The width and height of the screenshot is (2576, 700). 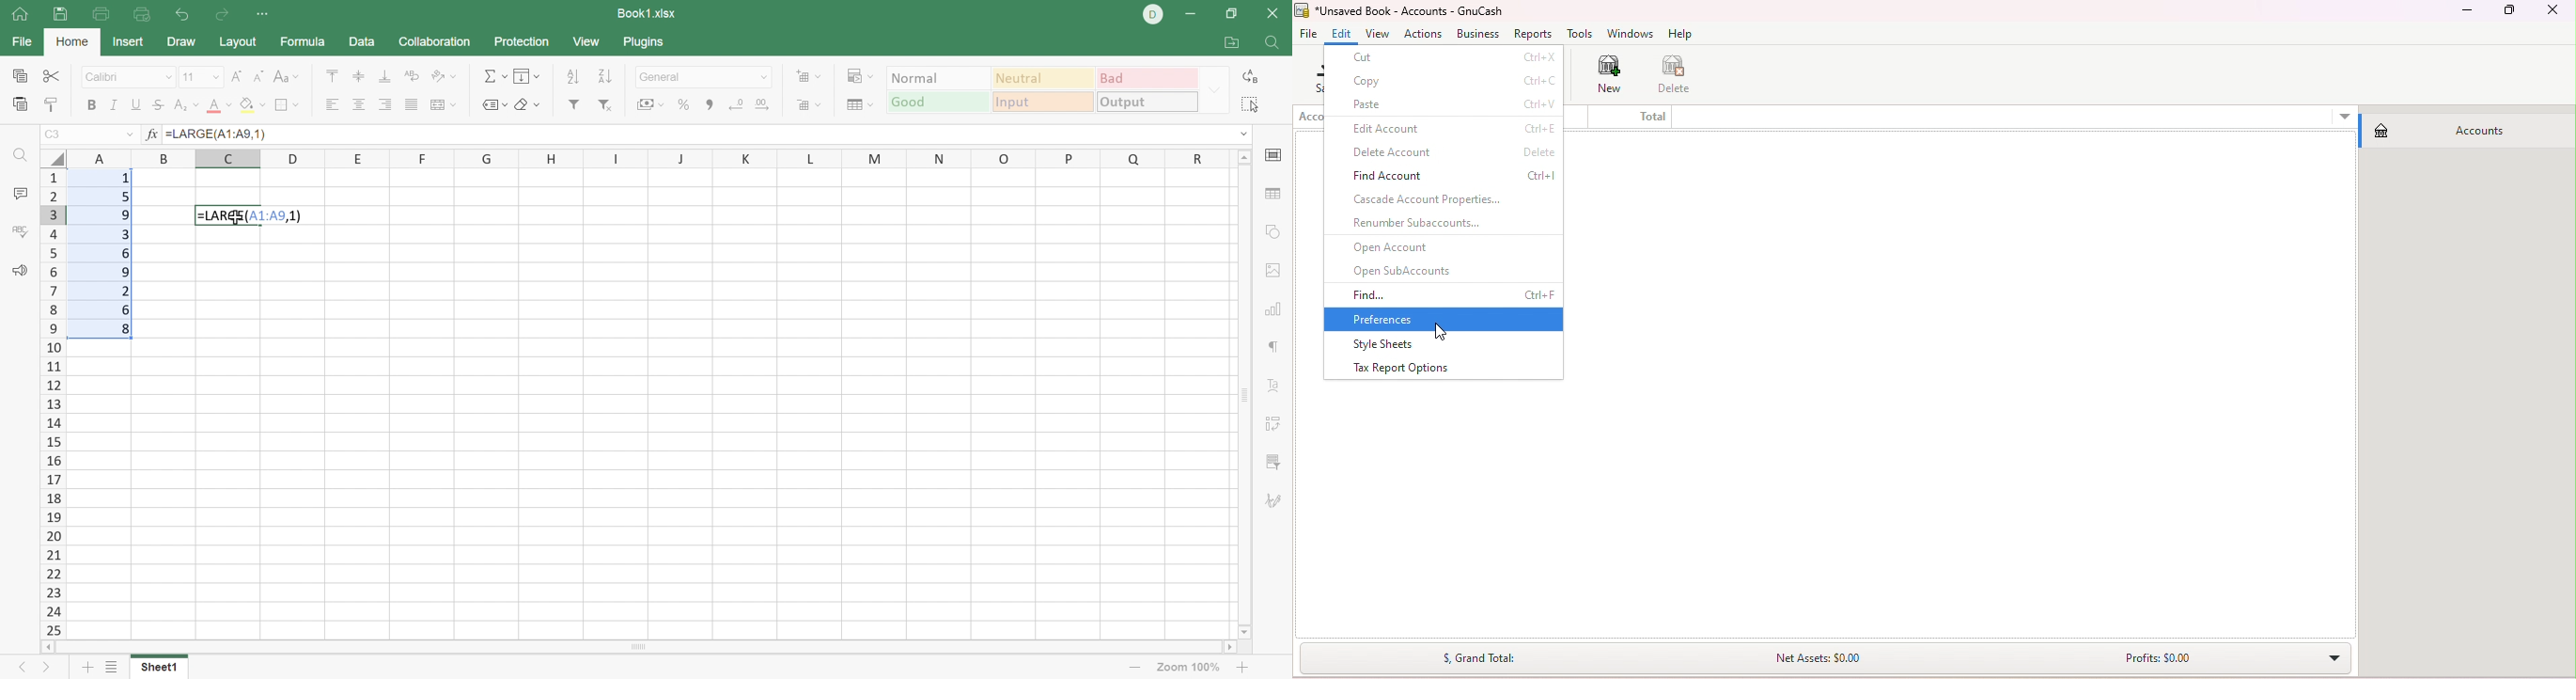 I want to click on Protection, so click(x=520, y=40).